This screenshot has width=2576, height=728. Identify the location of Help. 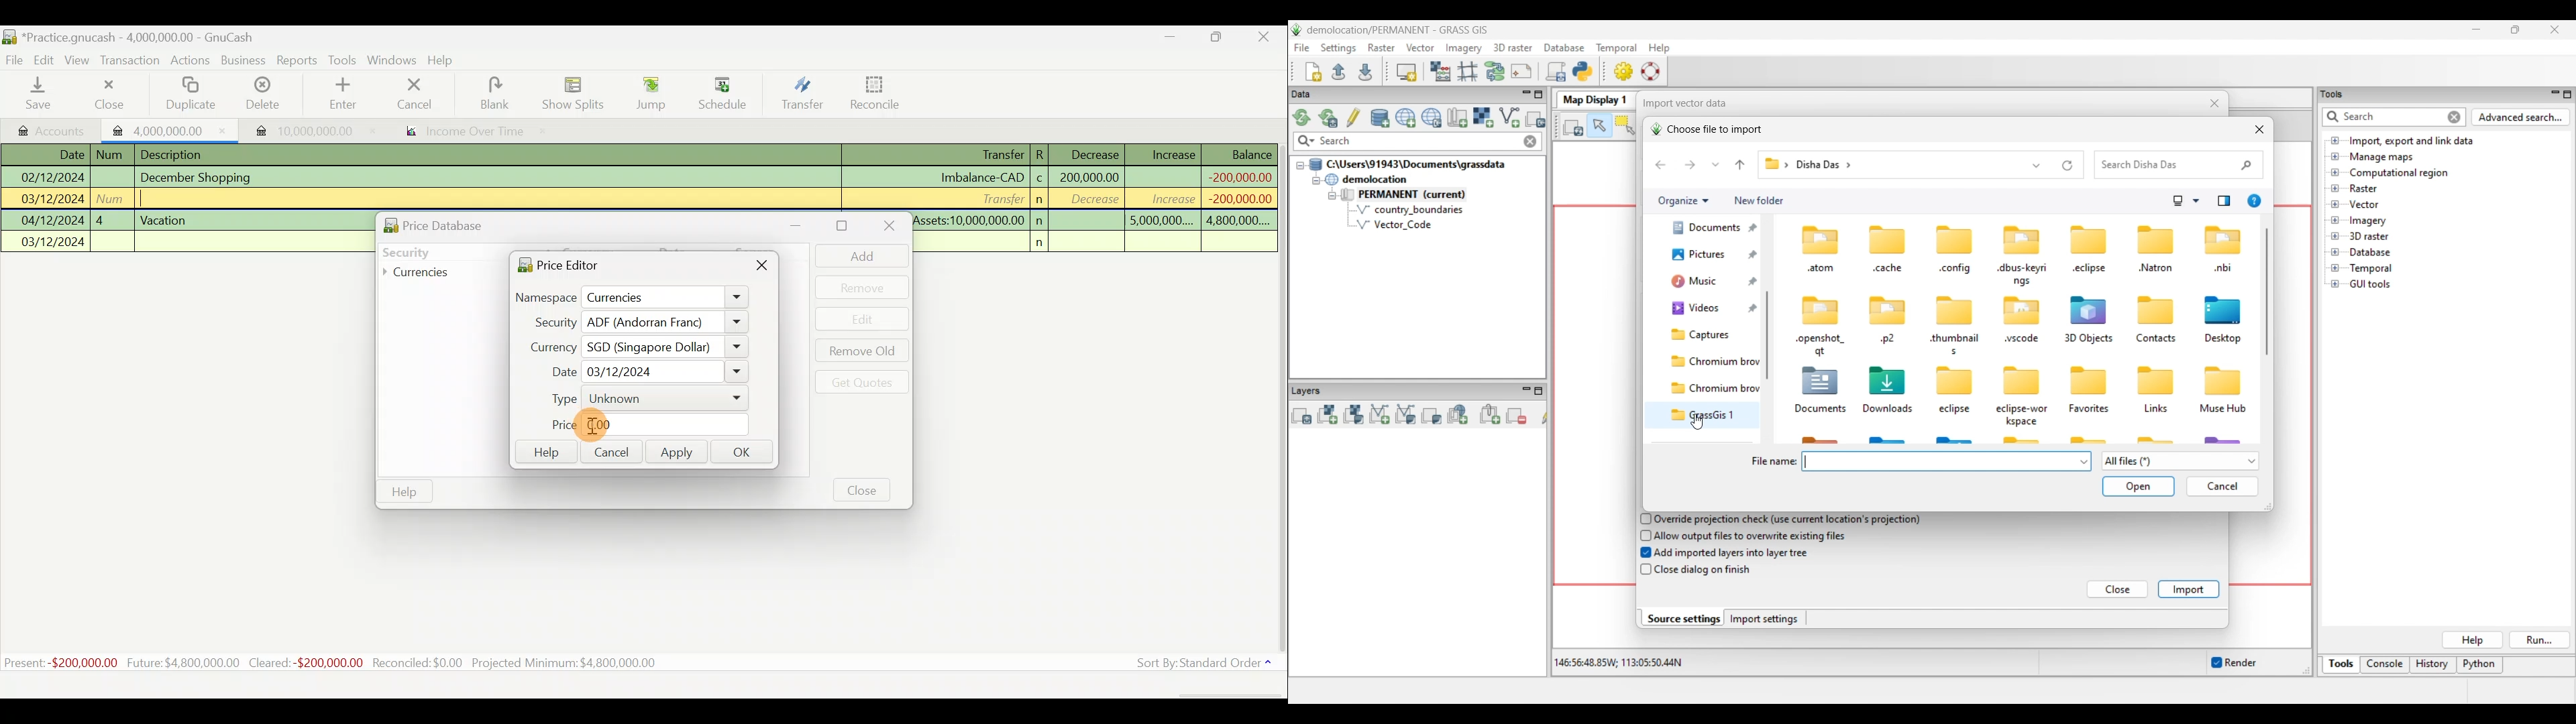
(445, 62).